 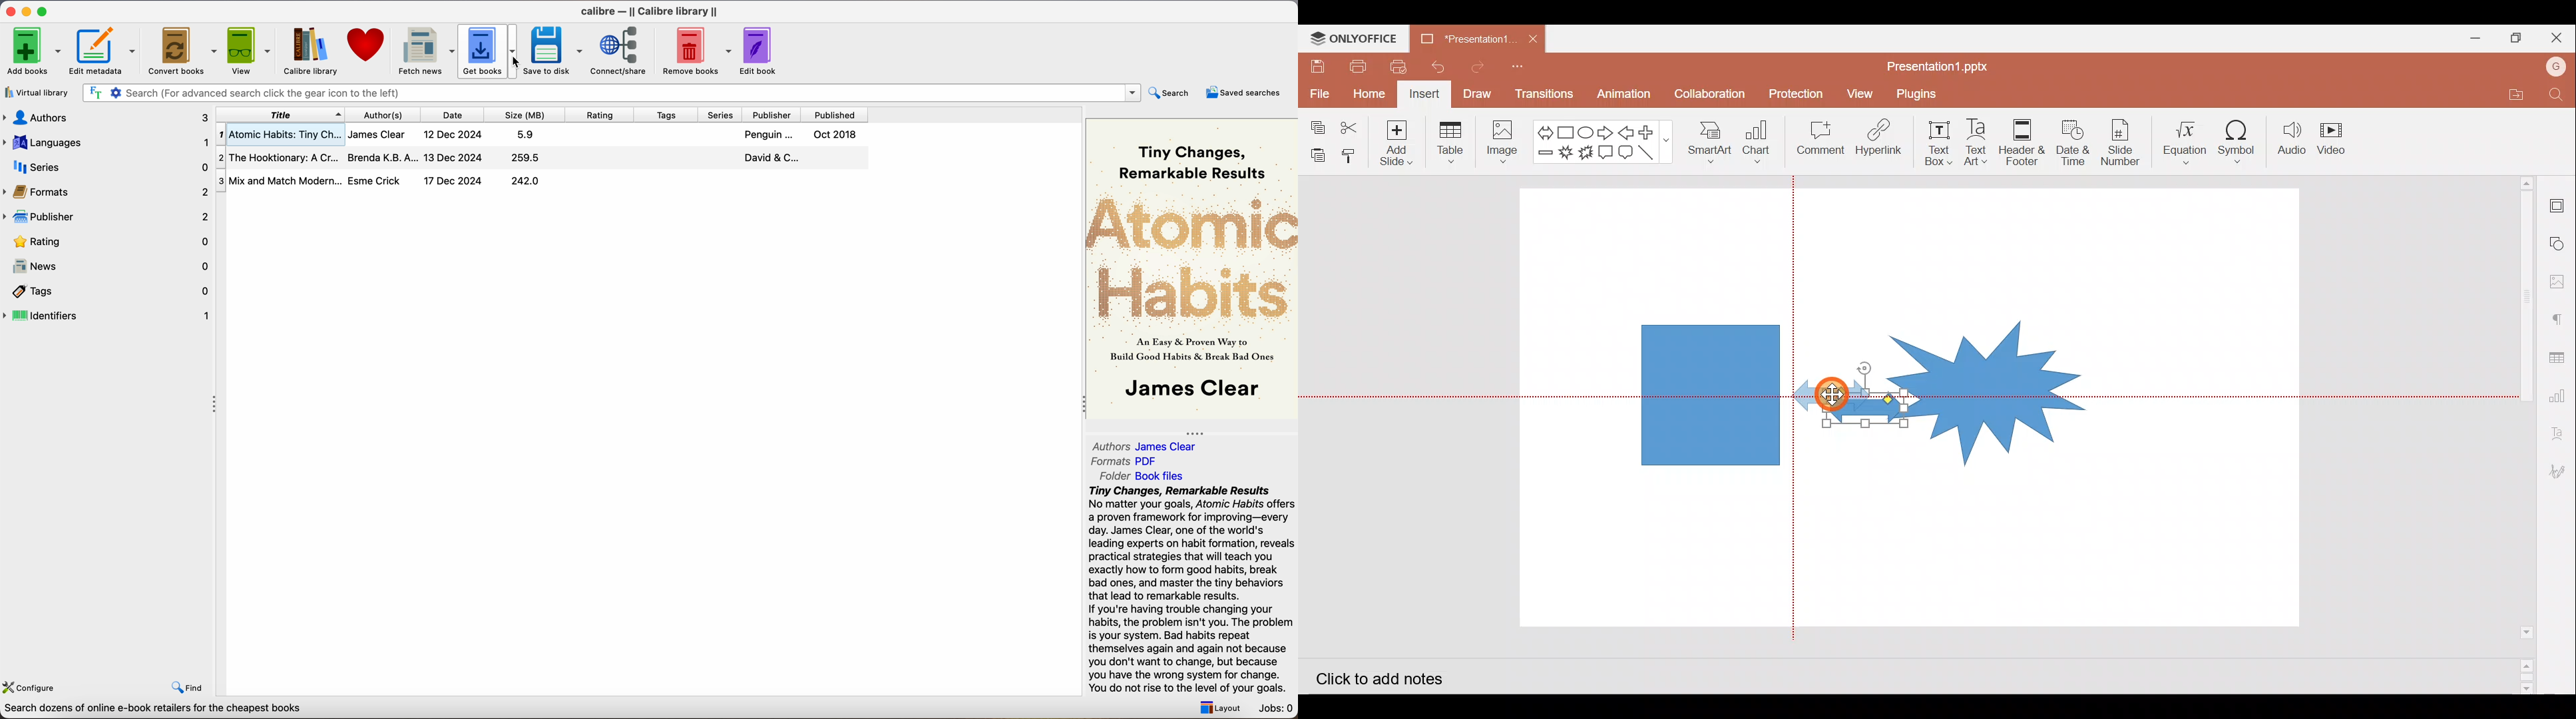 What do you see at coordinates (37, 94) in the screenshot?
I see `virtual library` at bounding box center [37, 94].